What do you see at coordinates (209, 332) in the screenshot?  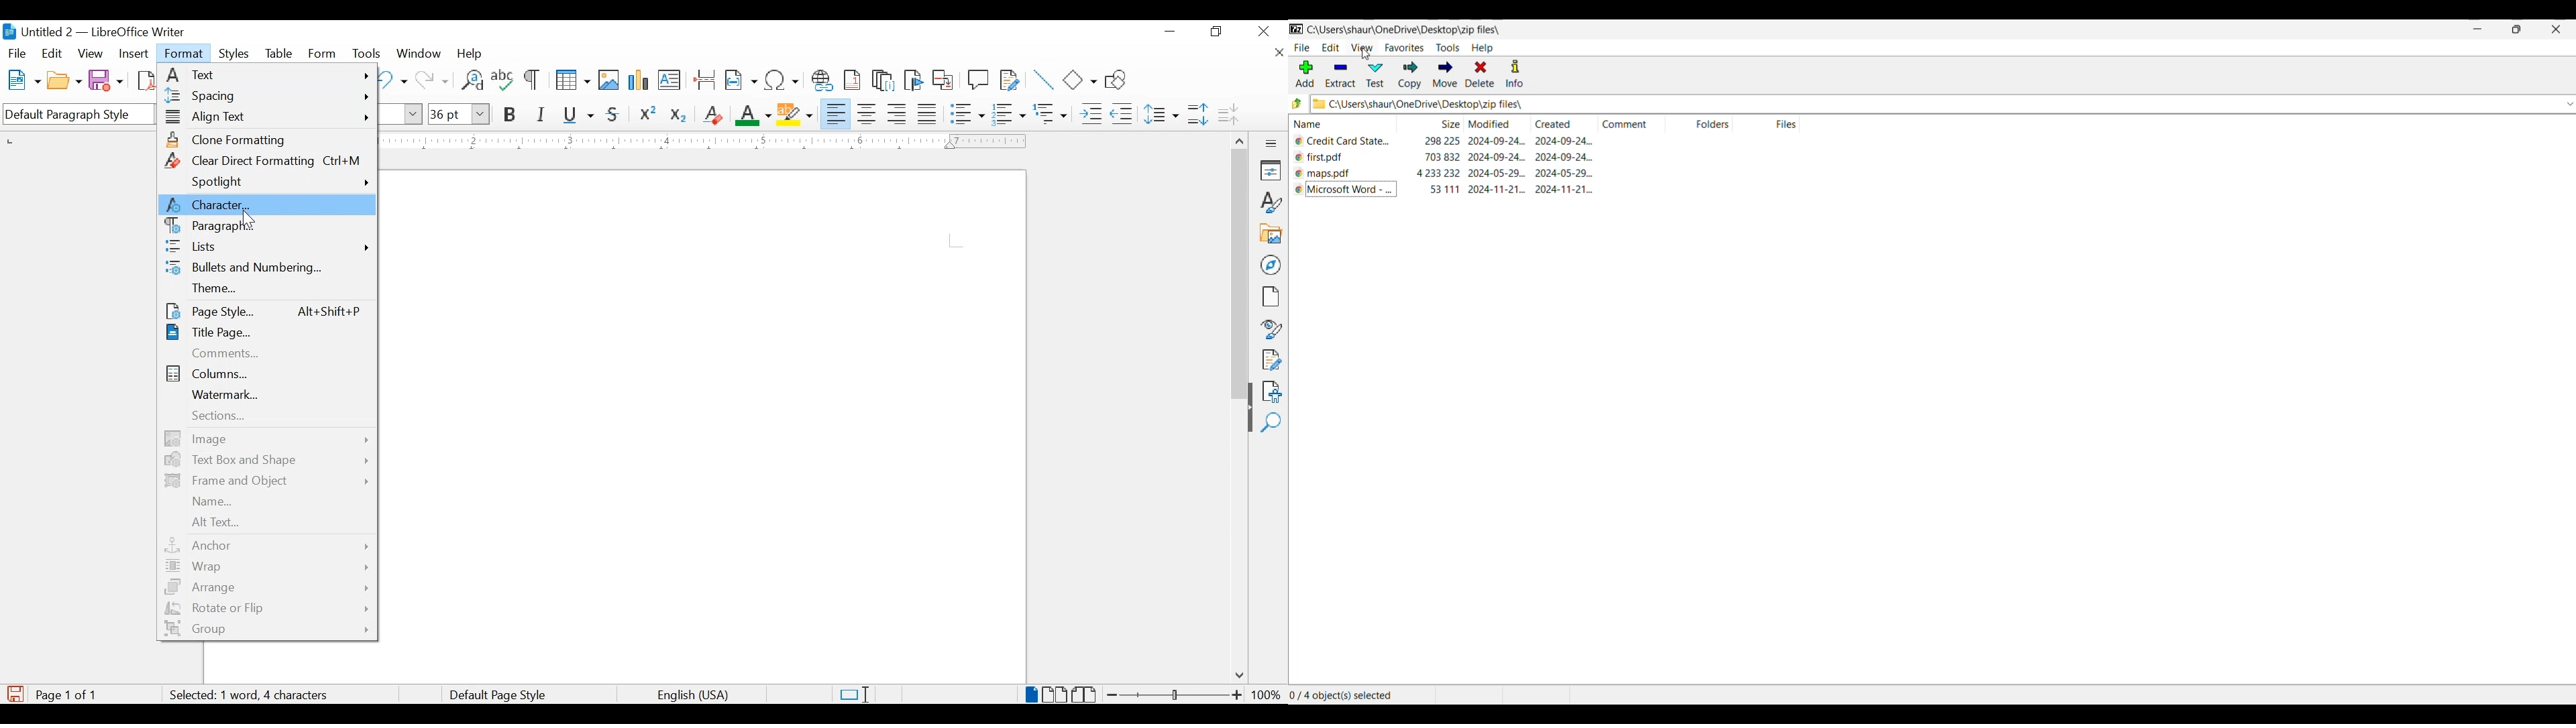 I see `title page` at bounding box center [209, 332].